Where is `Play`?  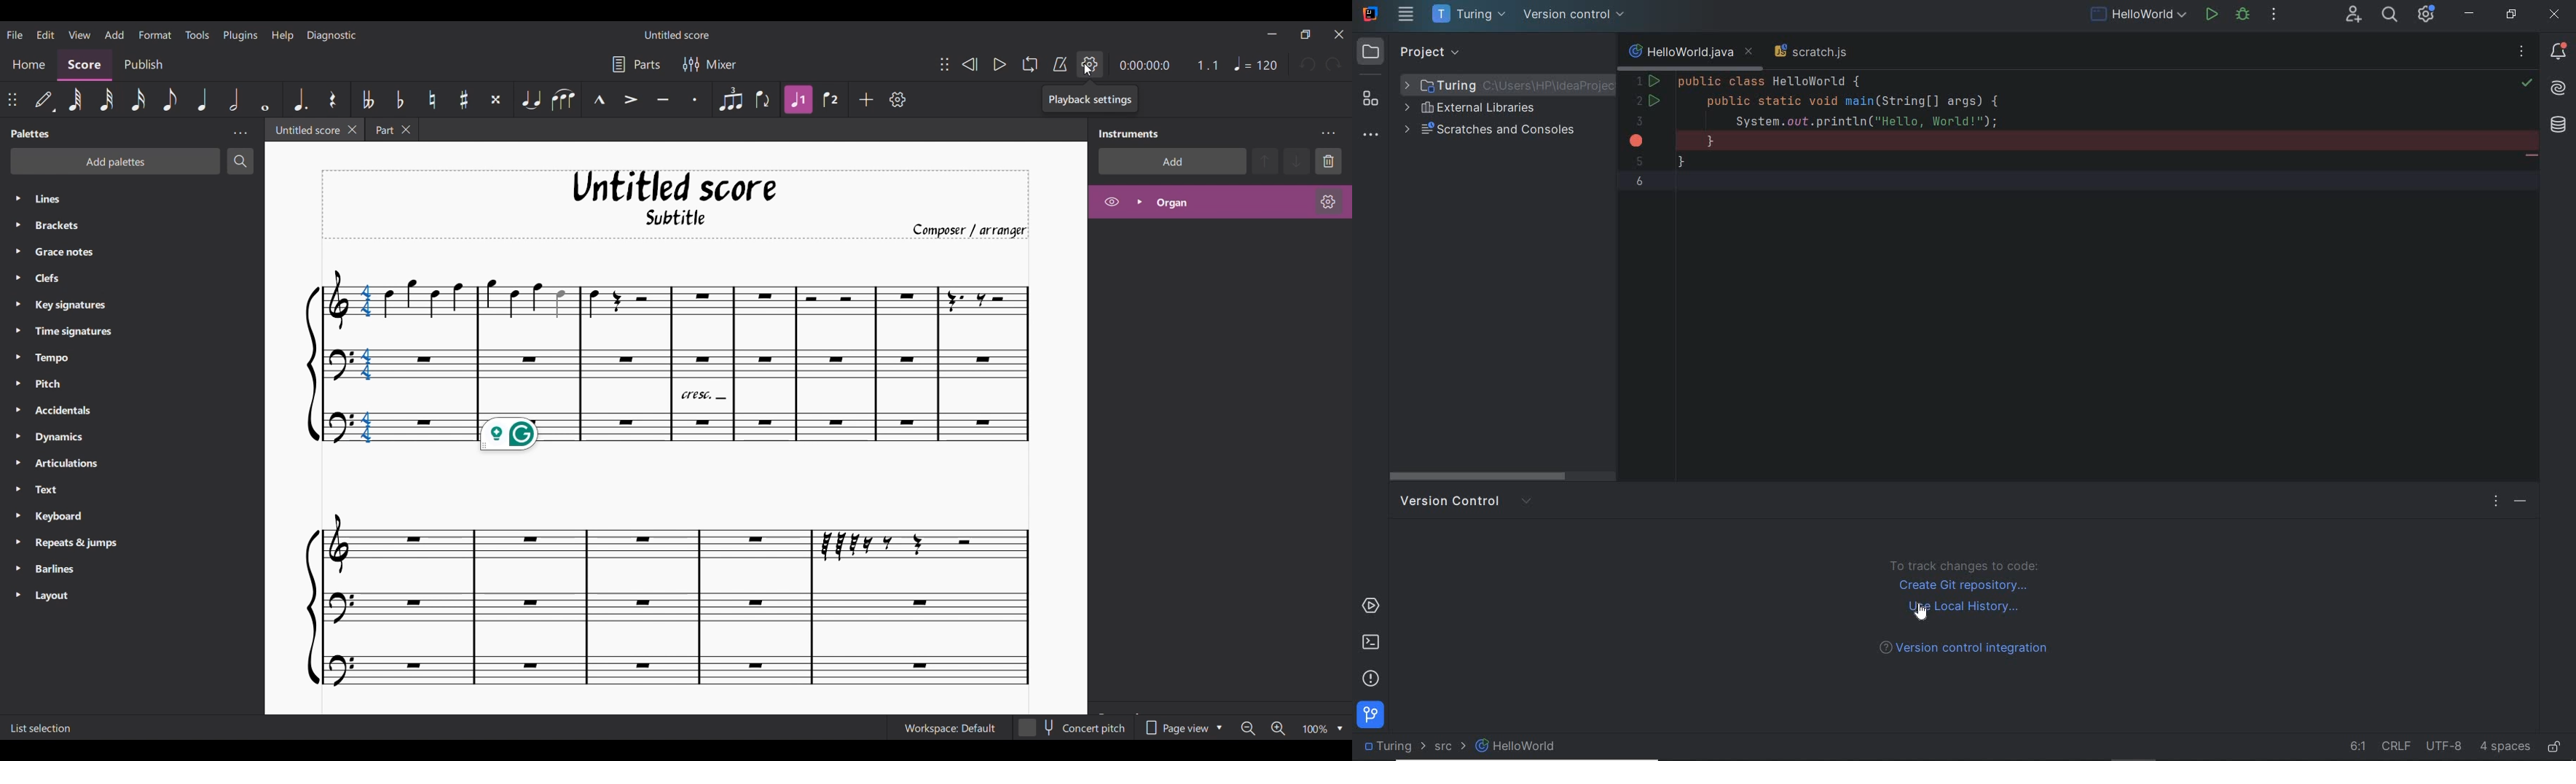 Play is located at coordinates (999, 64).